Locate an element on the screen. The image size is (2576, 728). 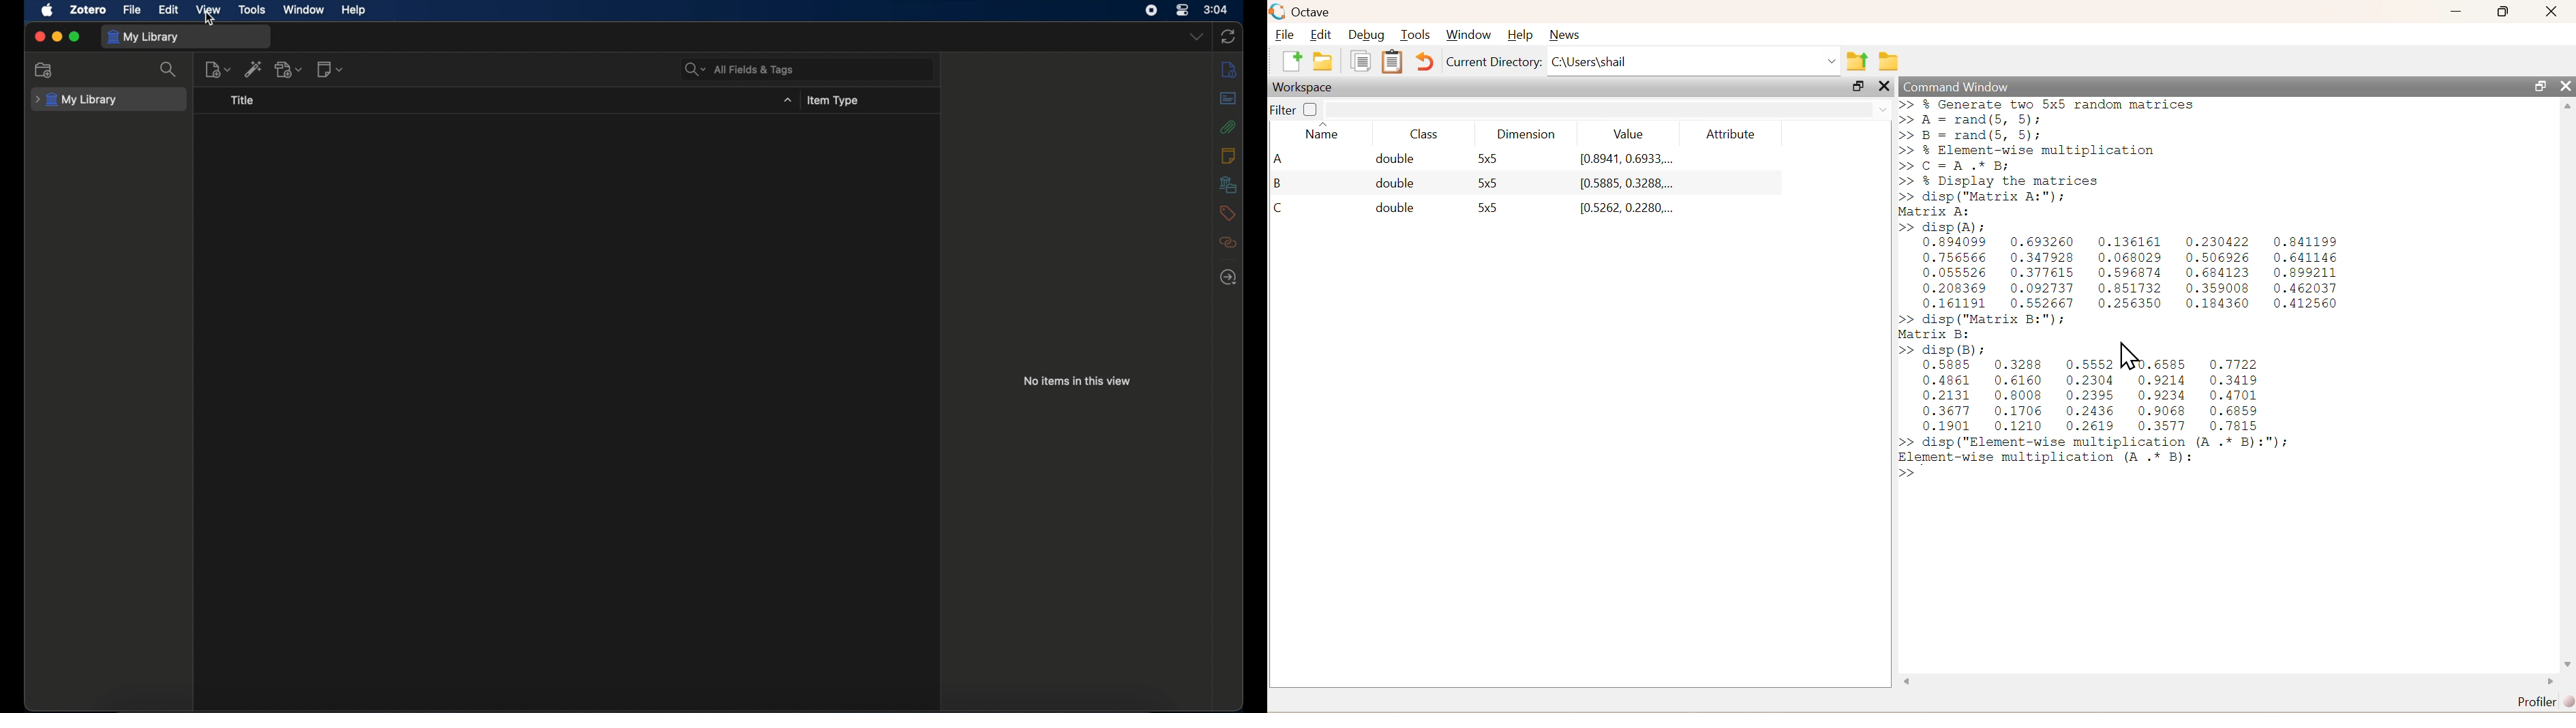
related is located at coordinates (1228, 242).